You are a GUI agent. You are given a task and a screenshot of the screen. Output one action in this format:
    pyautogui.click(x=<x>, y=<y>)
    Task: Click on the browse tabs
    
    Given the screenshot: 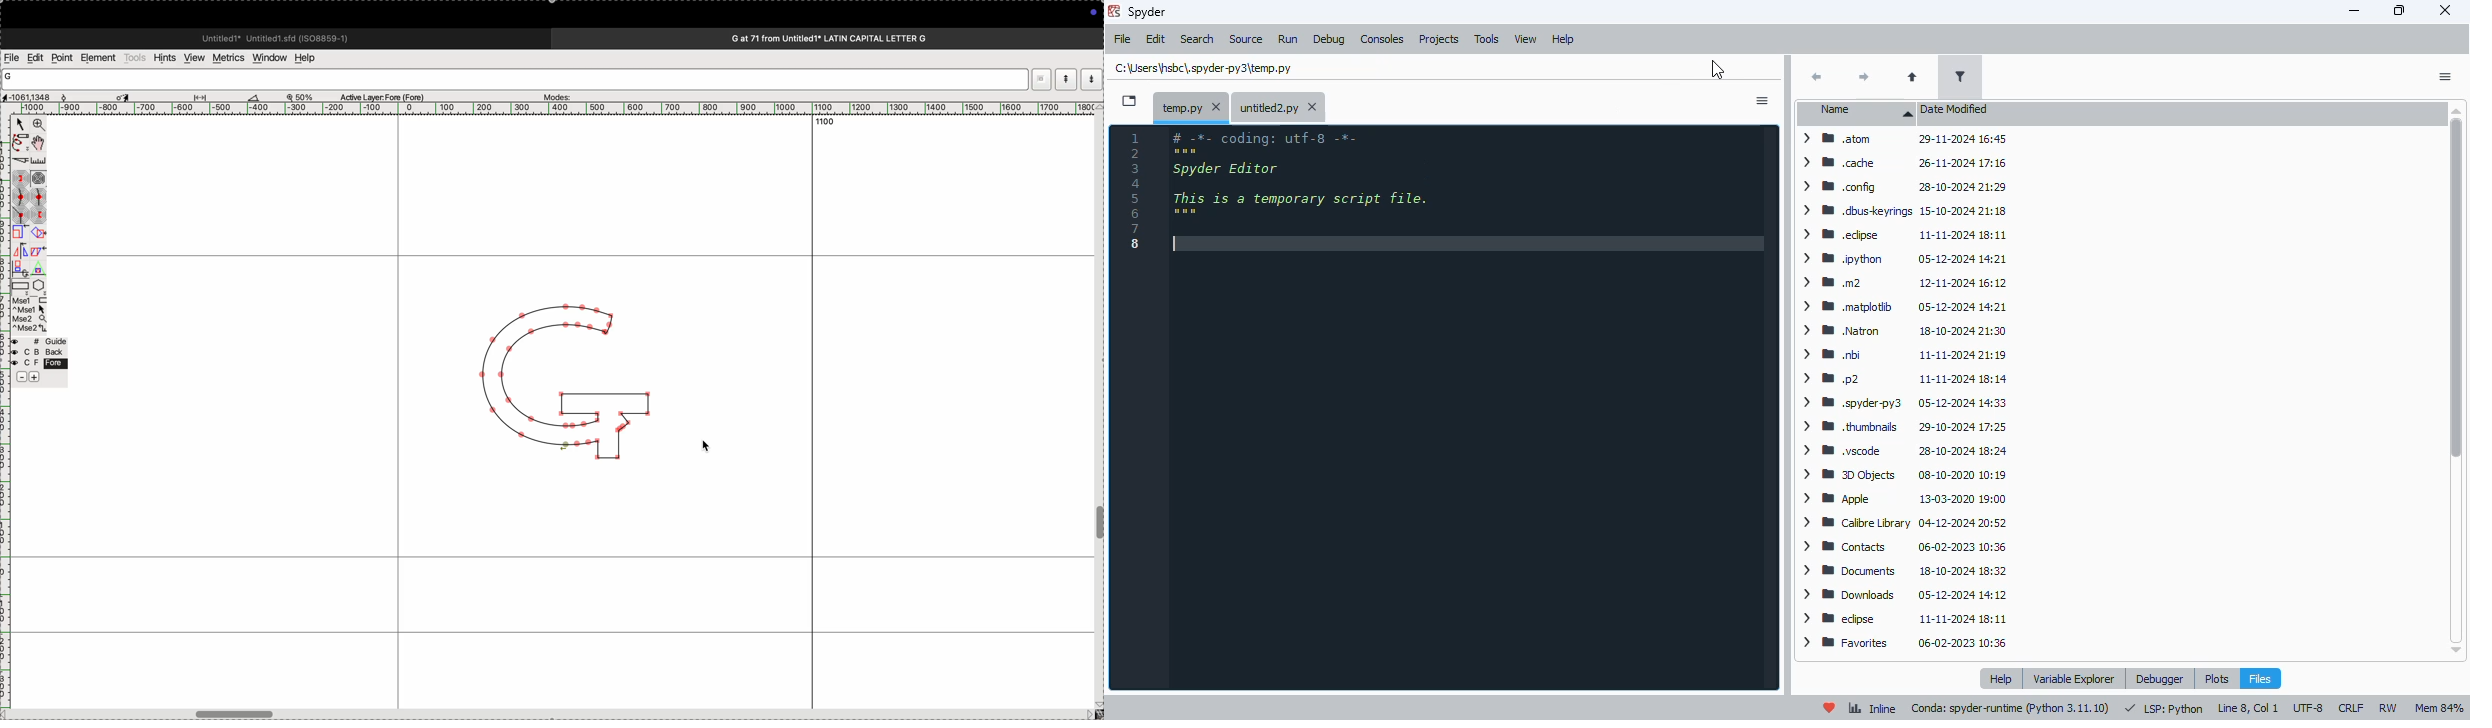 What is the action you would take?
    pyautogui.click(x=1127, y=100)
    